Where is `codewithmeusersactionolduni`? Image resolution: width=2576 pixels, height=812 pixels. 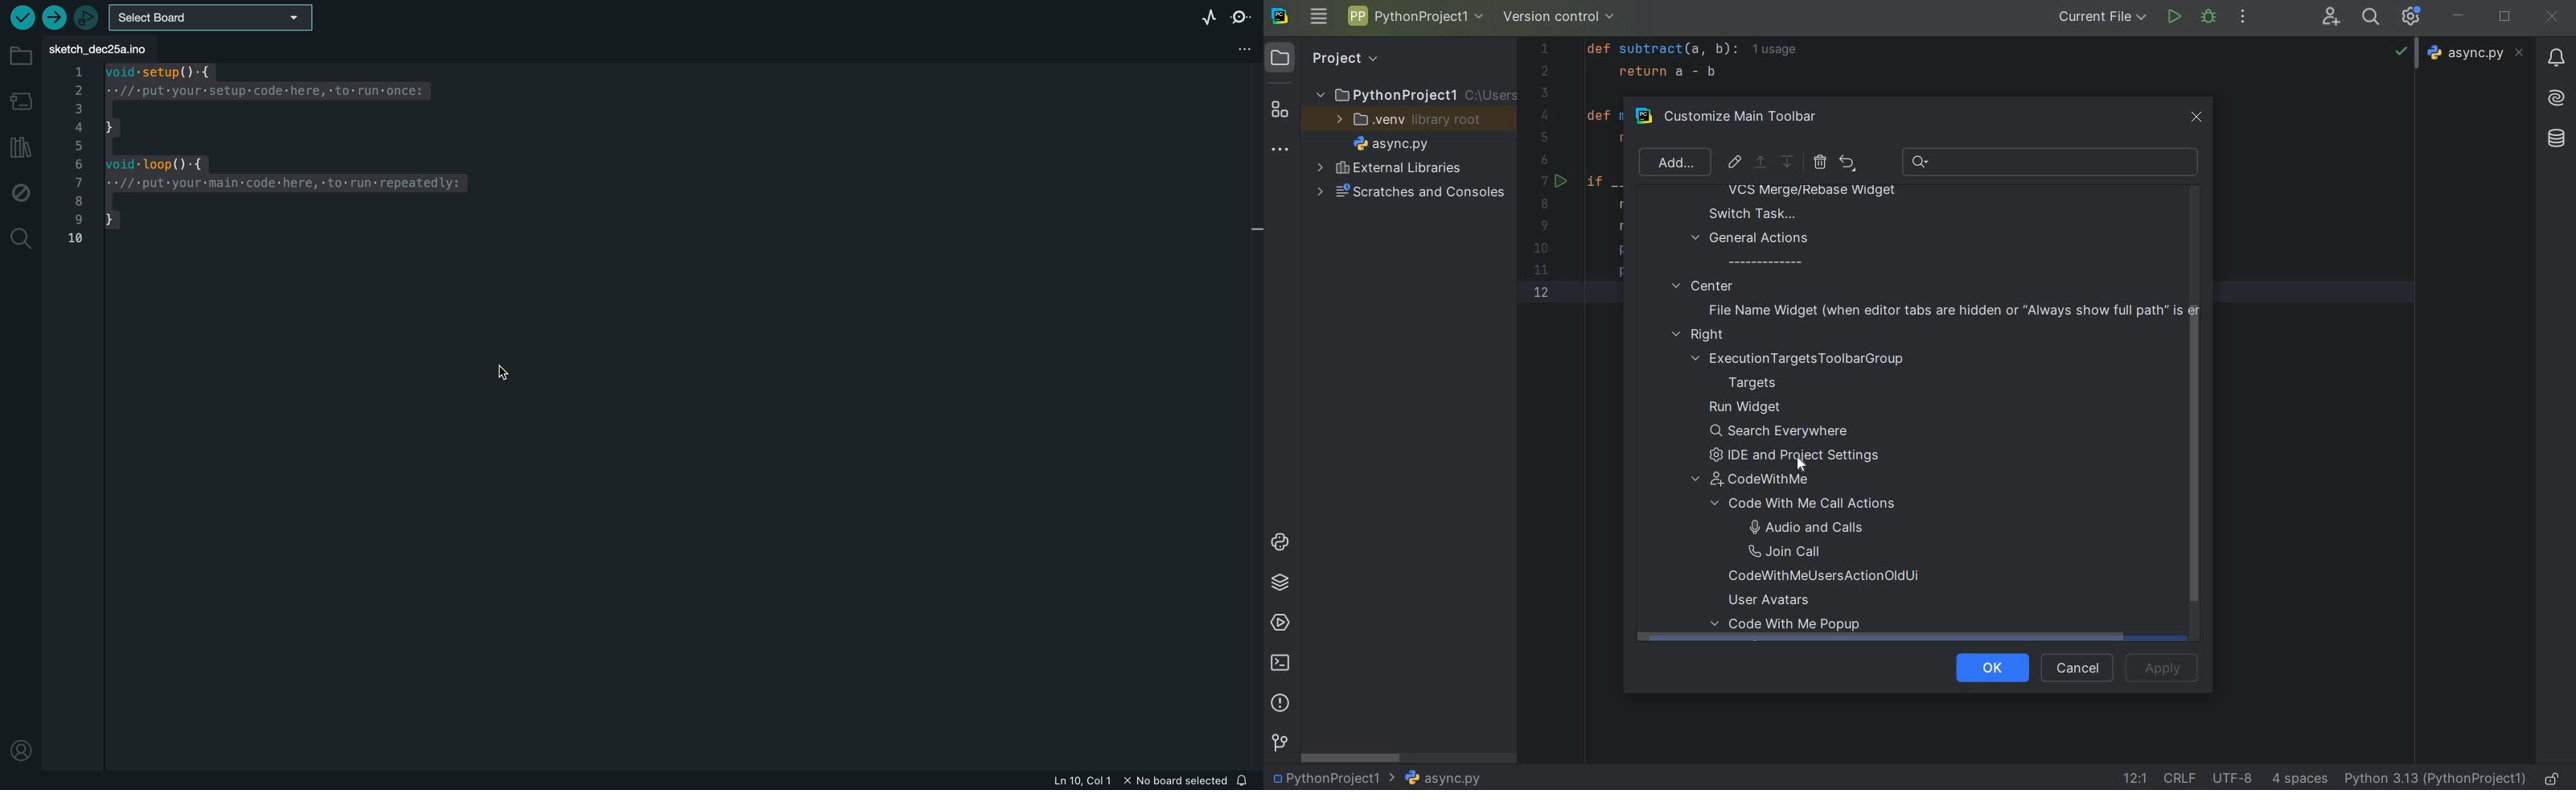 codewithmeusersactionolduni is located at coordinates (1824, 578).